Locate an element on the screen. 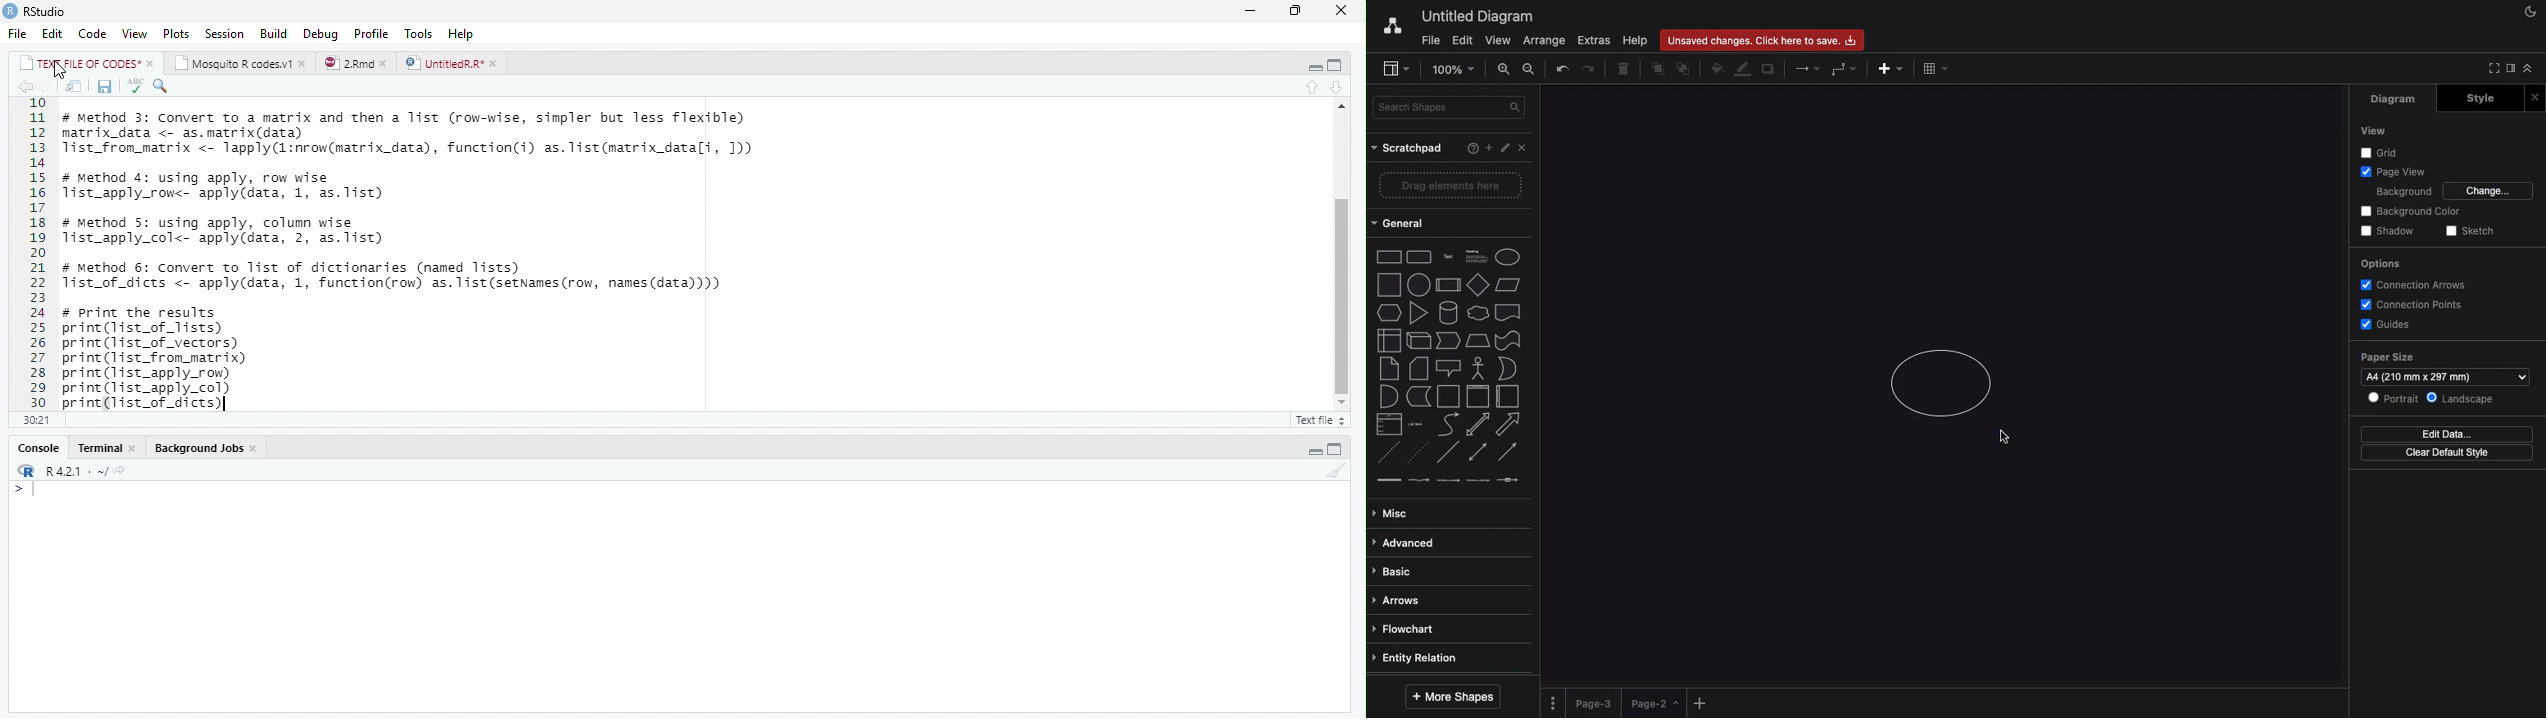 This screenshot has width=2548, height=728. Help is located at coordinates (465, 34).